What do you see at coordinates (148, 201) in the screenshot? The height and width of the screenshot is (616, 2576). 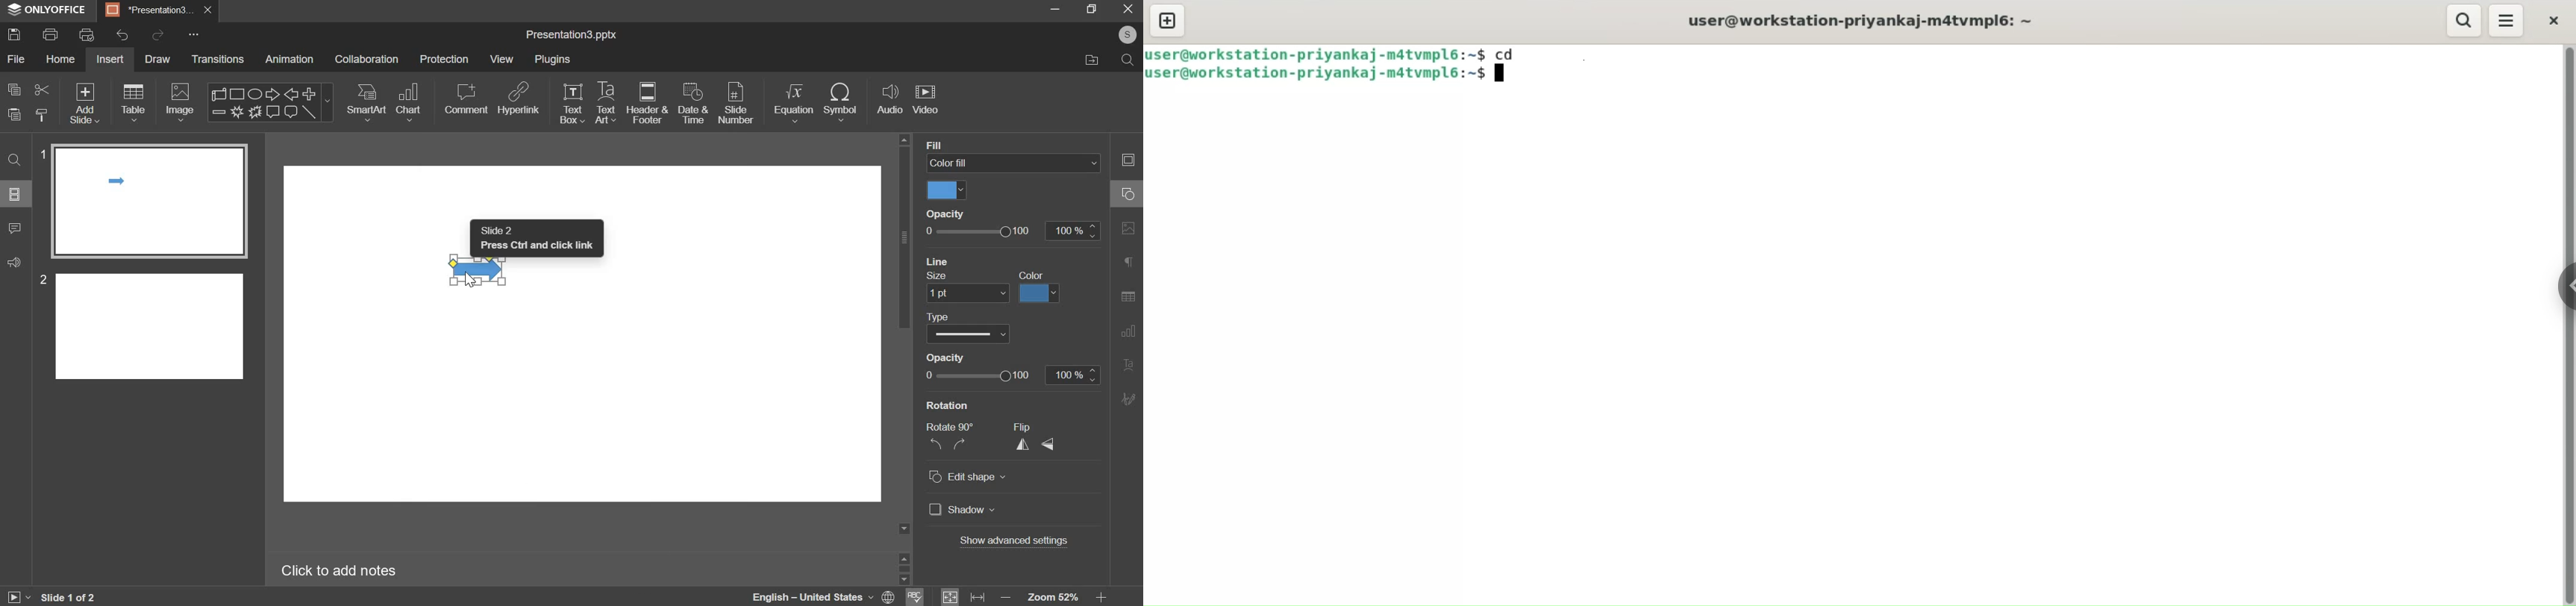 I see `slide 1 preview` at bounding box center [148, 201].